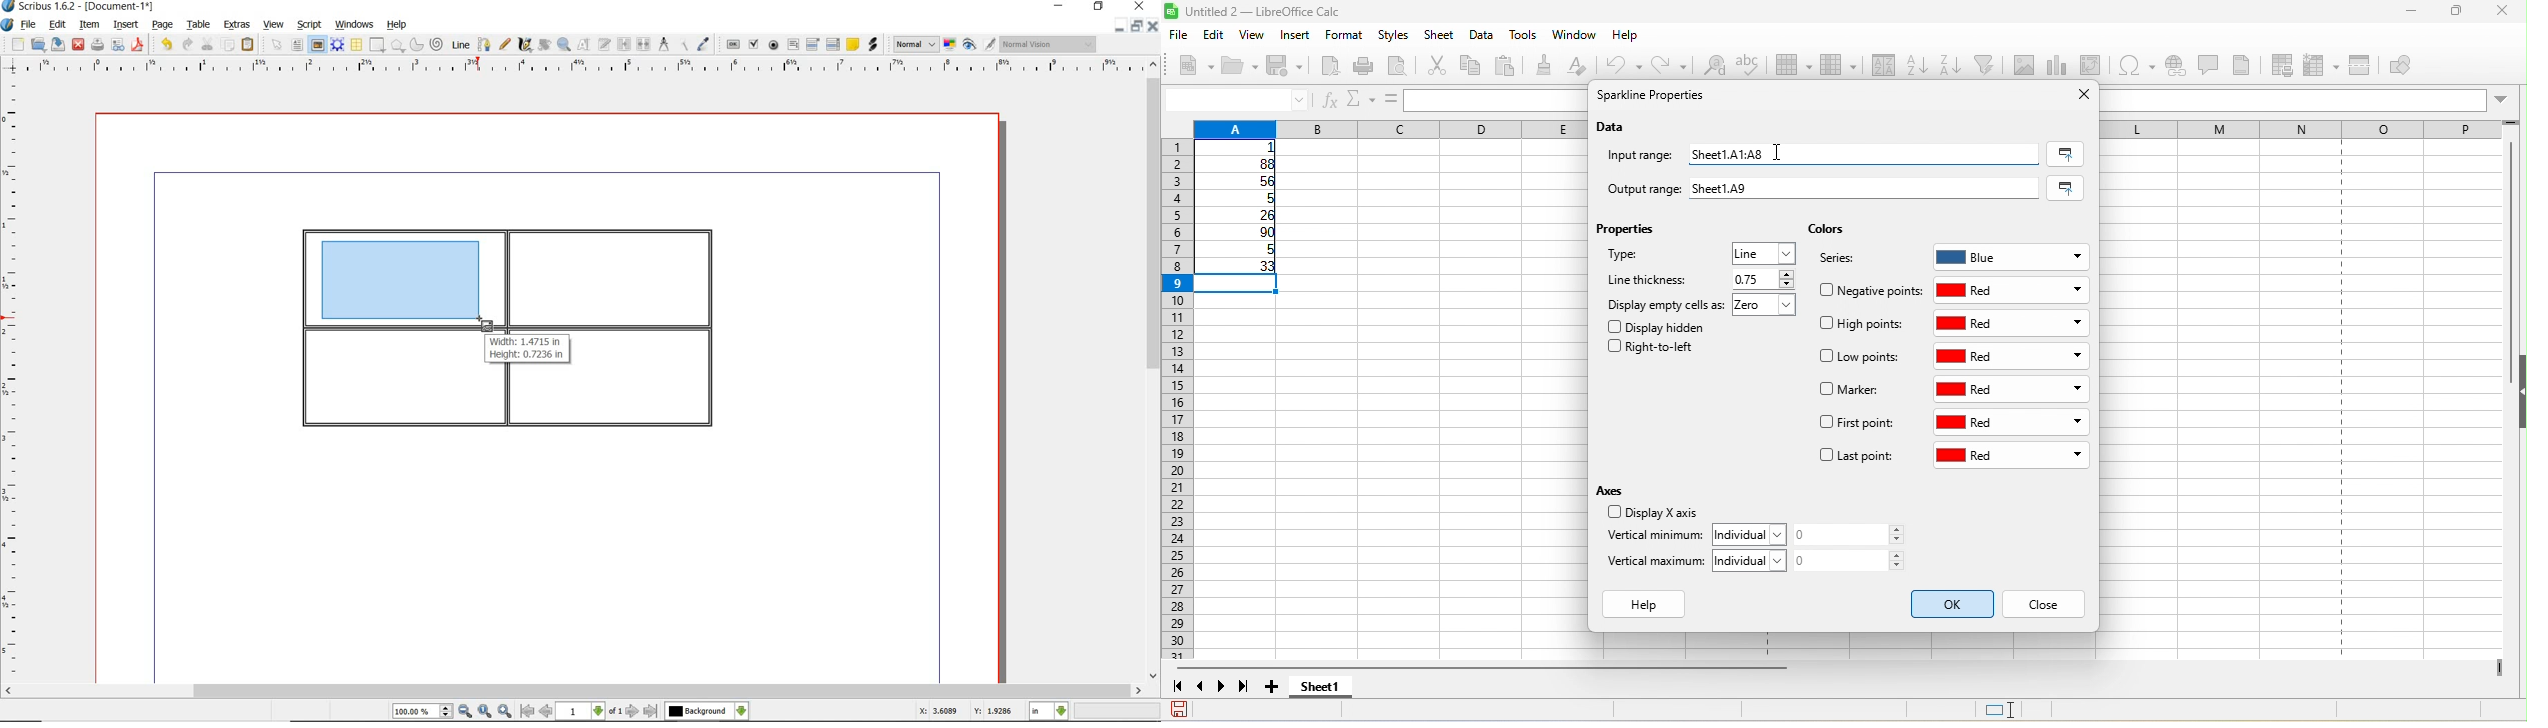  I want to click on preflight verifier, so click(118, 46).